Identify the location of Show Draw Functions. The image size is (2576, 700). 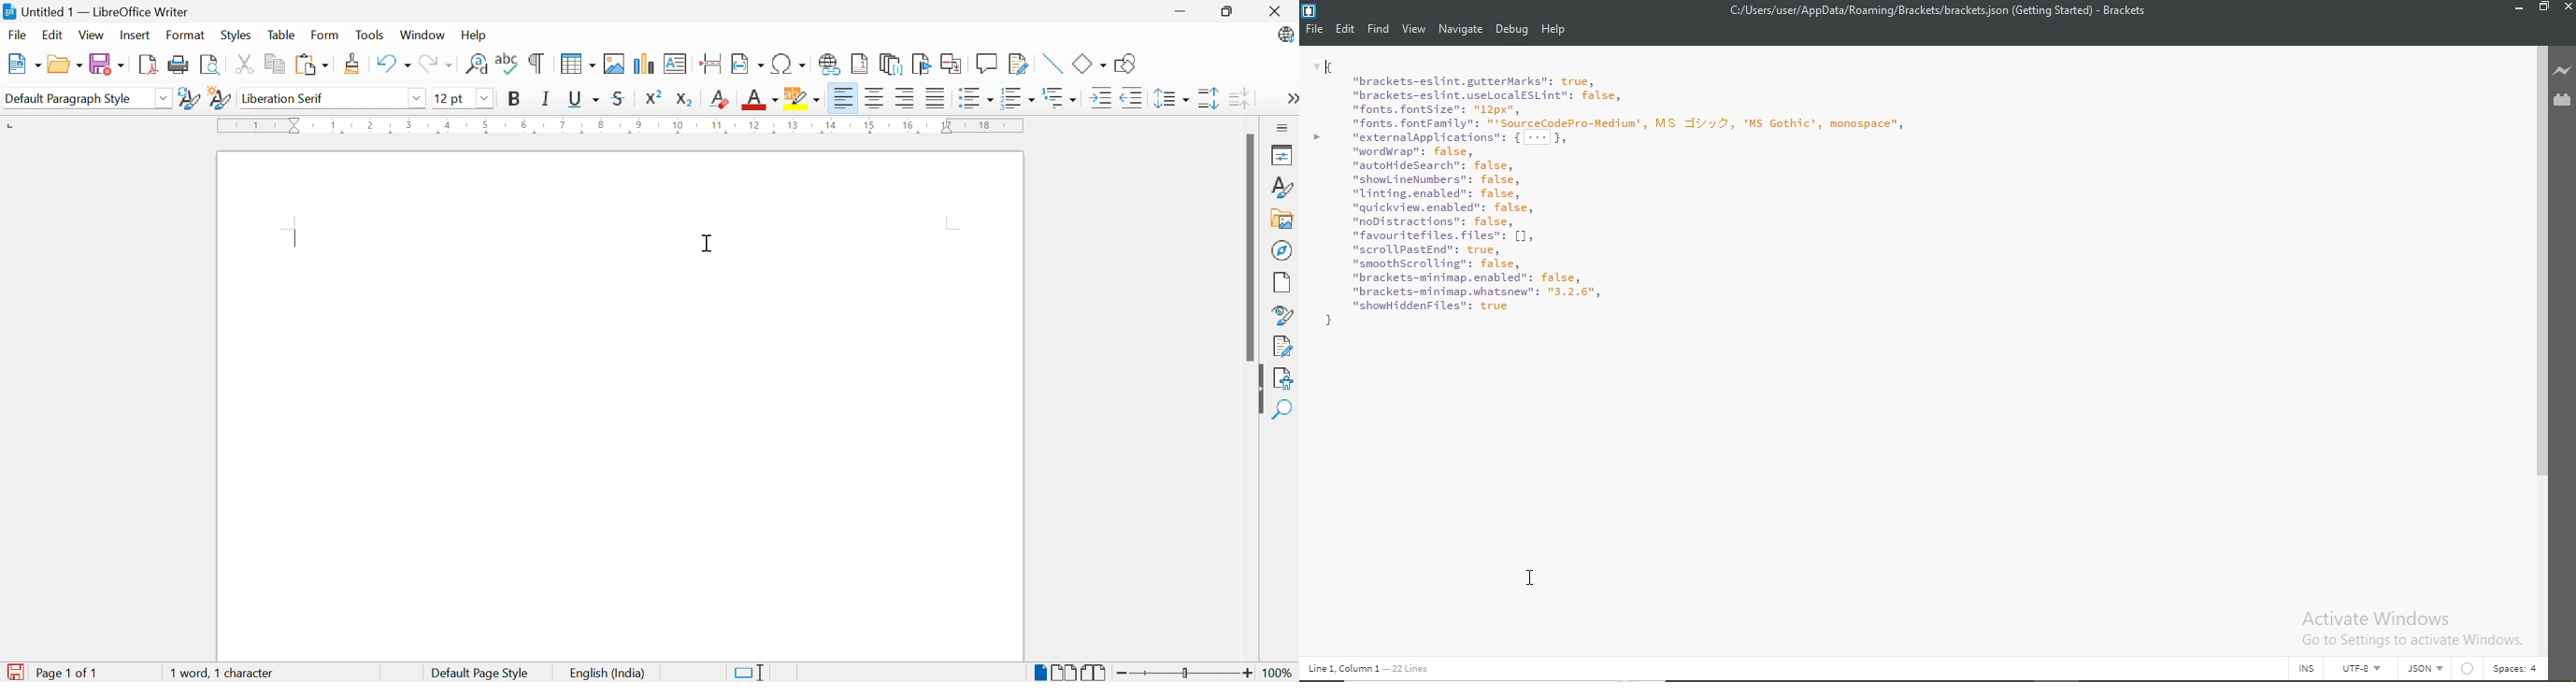
(1126, 64).